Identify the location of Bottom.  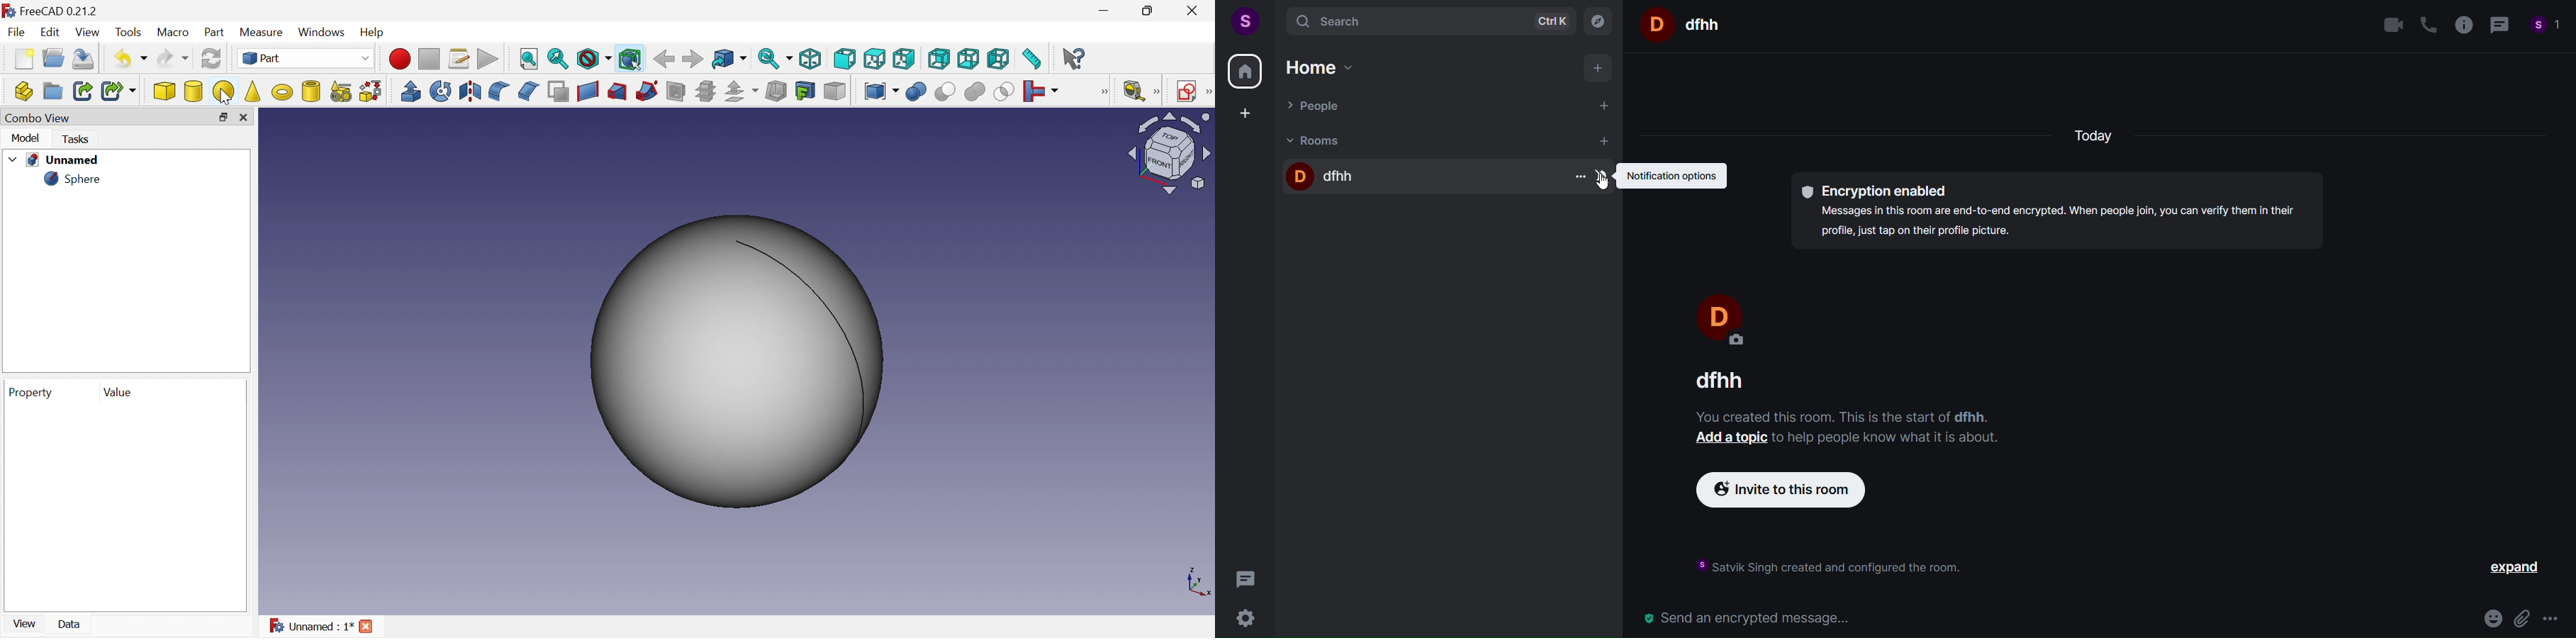
(970, 58).